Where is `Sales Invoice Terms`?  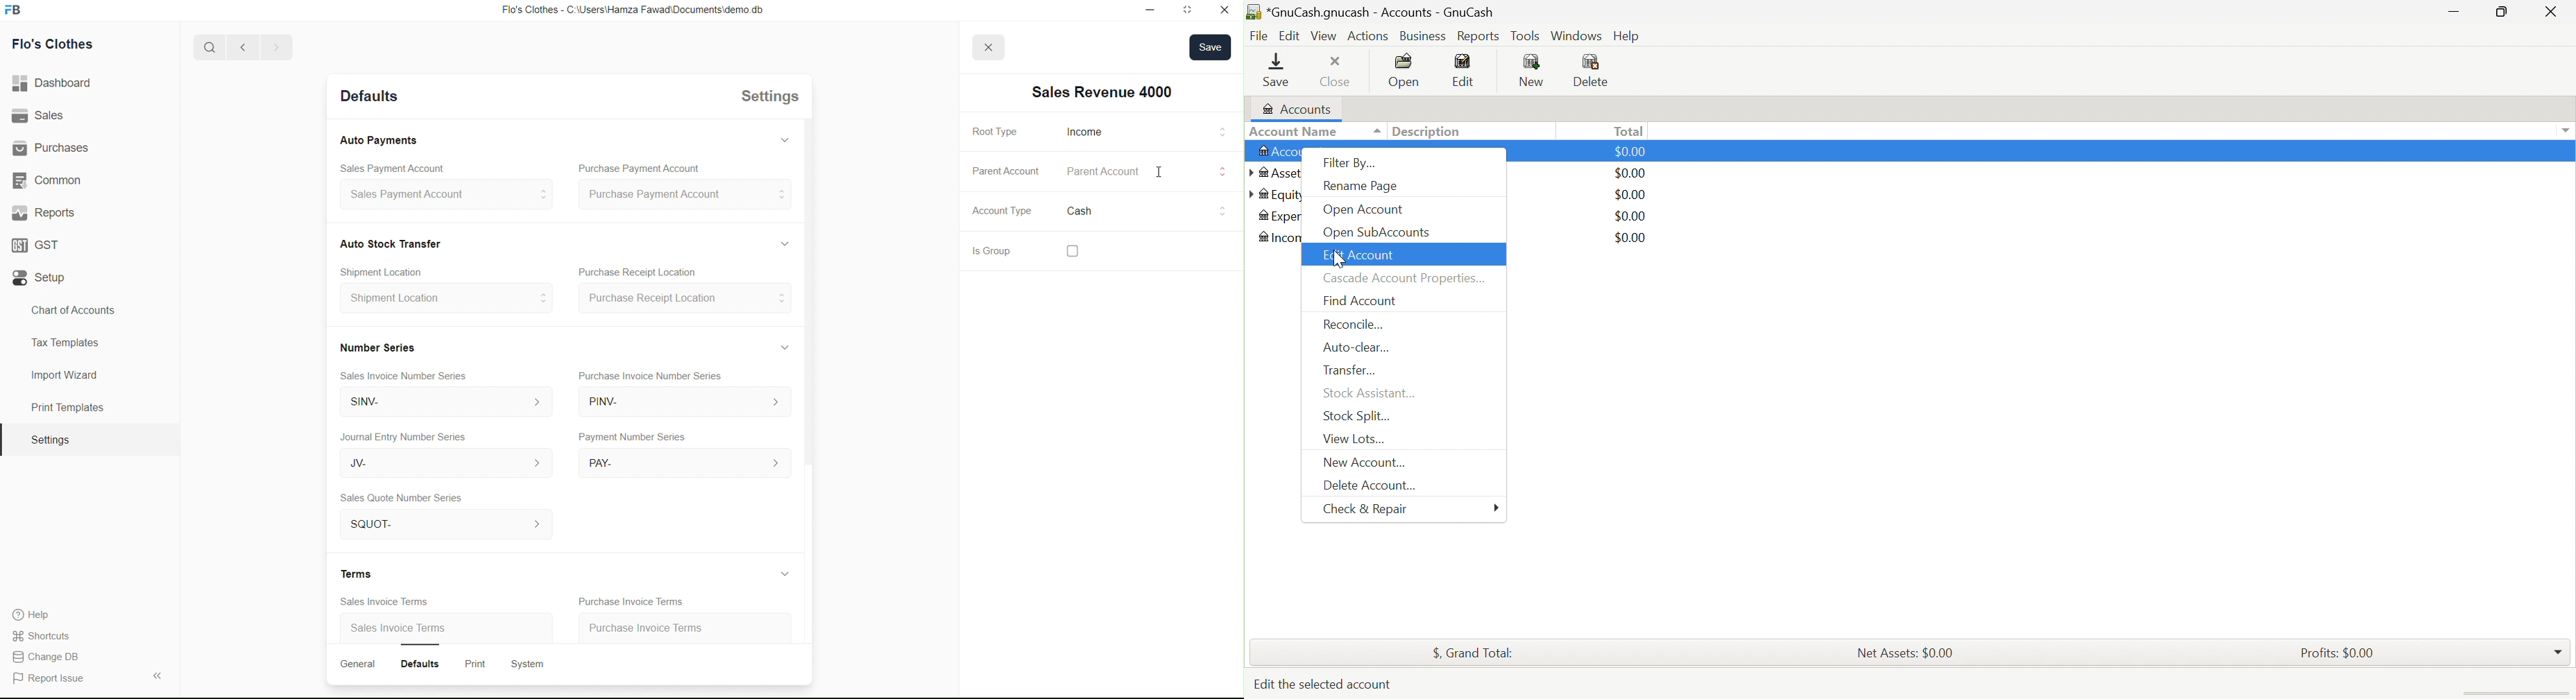
Sales Invoice Terms is located at coordinates (400, 630).